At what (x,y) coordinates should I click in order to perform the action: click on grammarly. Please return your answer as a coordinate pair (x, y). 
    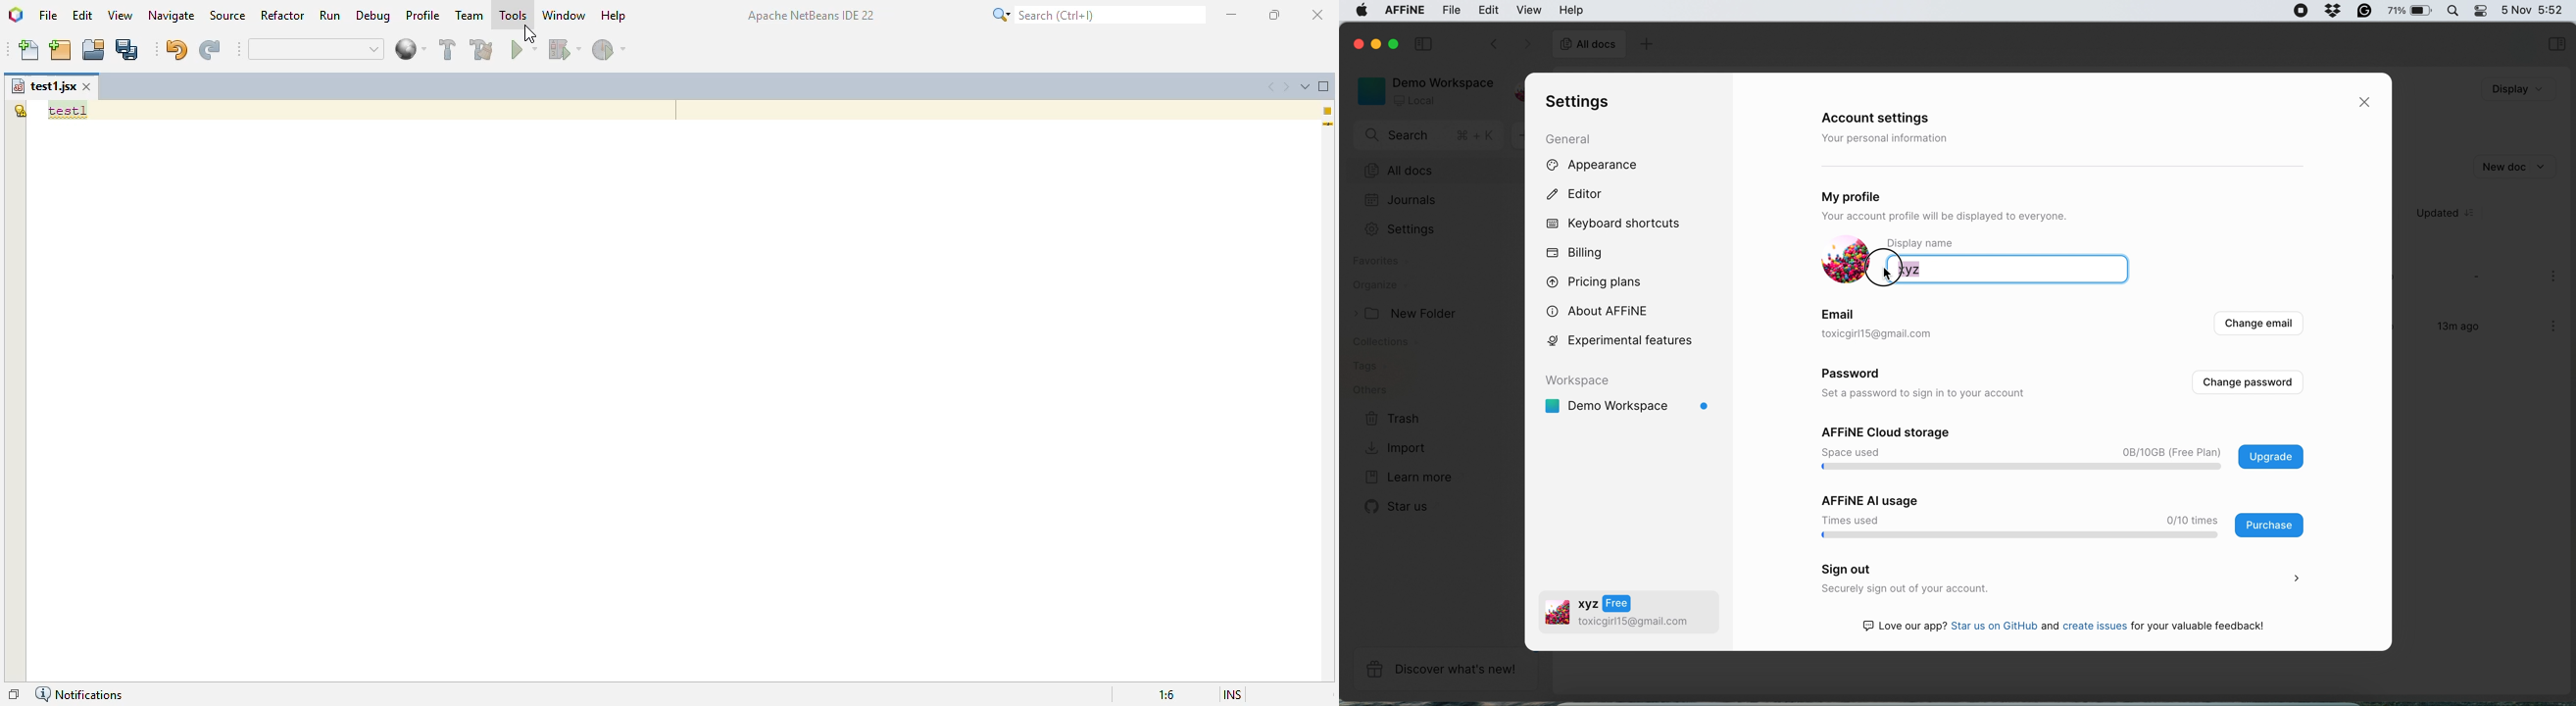
    Looking at the image, I should click on (2330, 9).